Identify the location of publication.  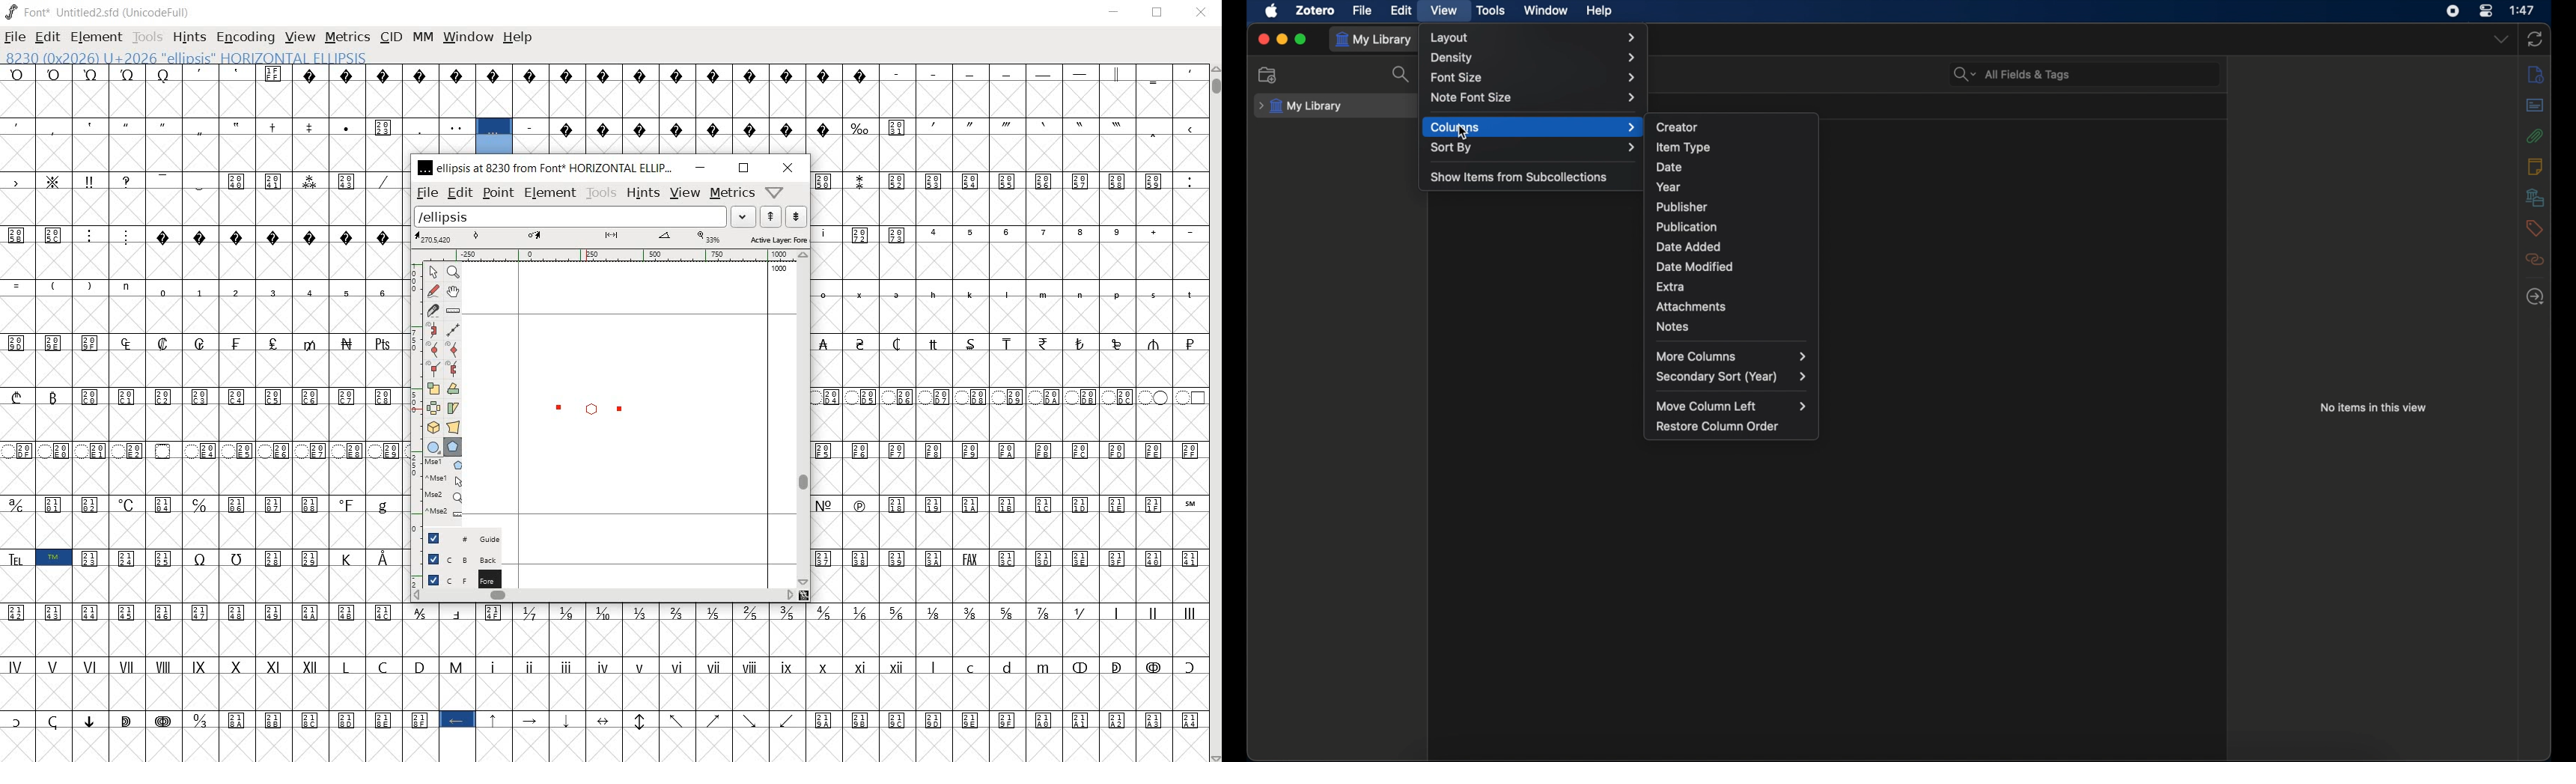
(1688, 226).